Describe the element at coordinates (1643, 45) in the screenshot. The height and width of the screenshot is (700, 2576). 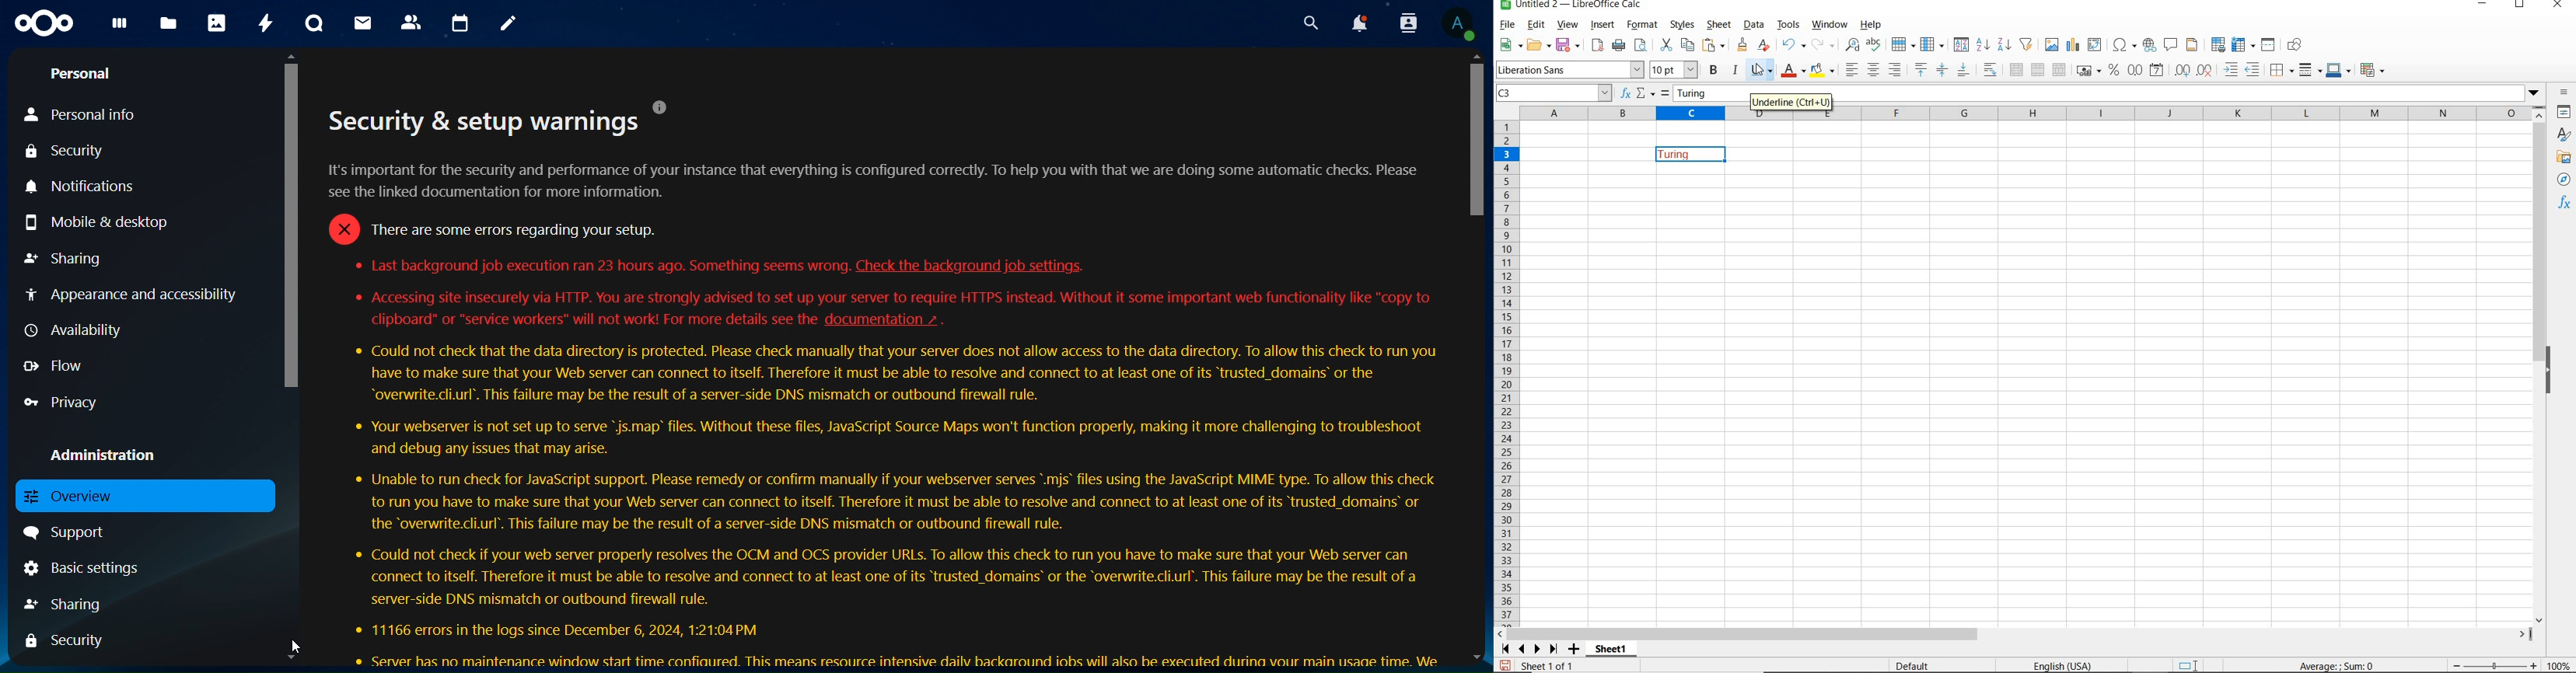
I see `PASTE` at that location.